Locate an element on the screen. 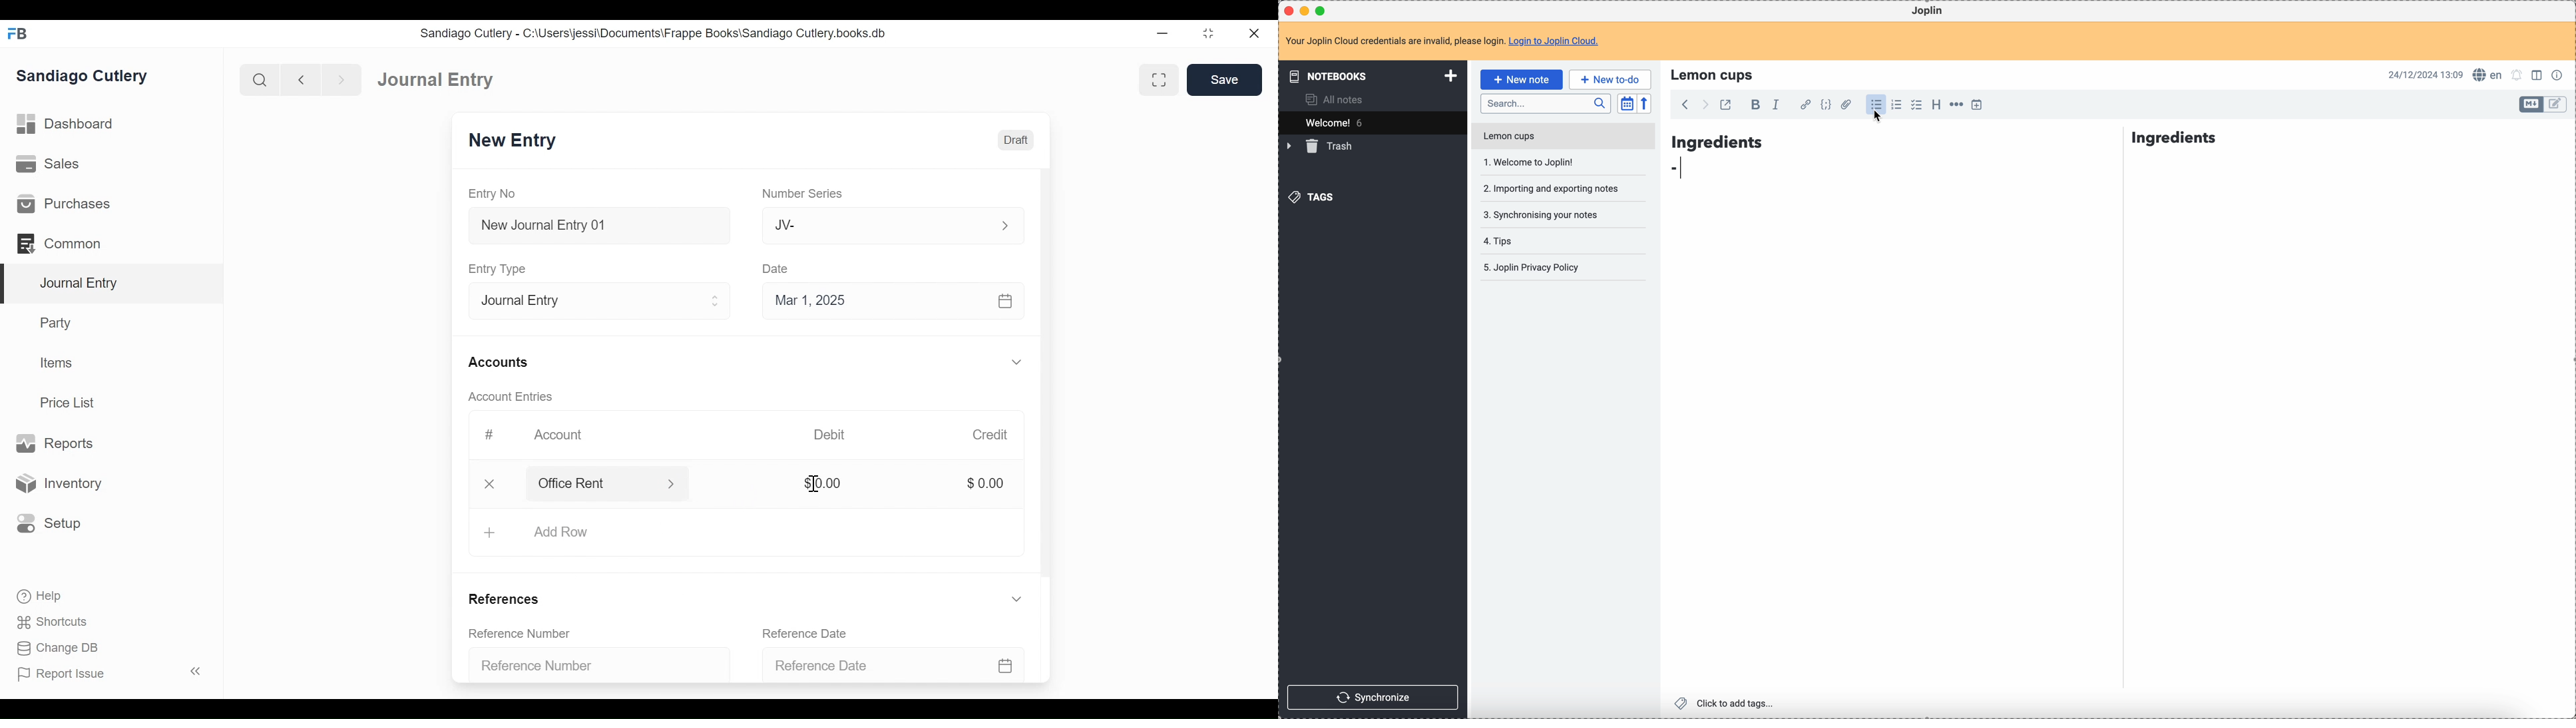 The image size is (2576, 728). synchronize is located at coordinates (1373, 697).